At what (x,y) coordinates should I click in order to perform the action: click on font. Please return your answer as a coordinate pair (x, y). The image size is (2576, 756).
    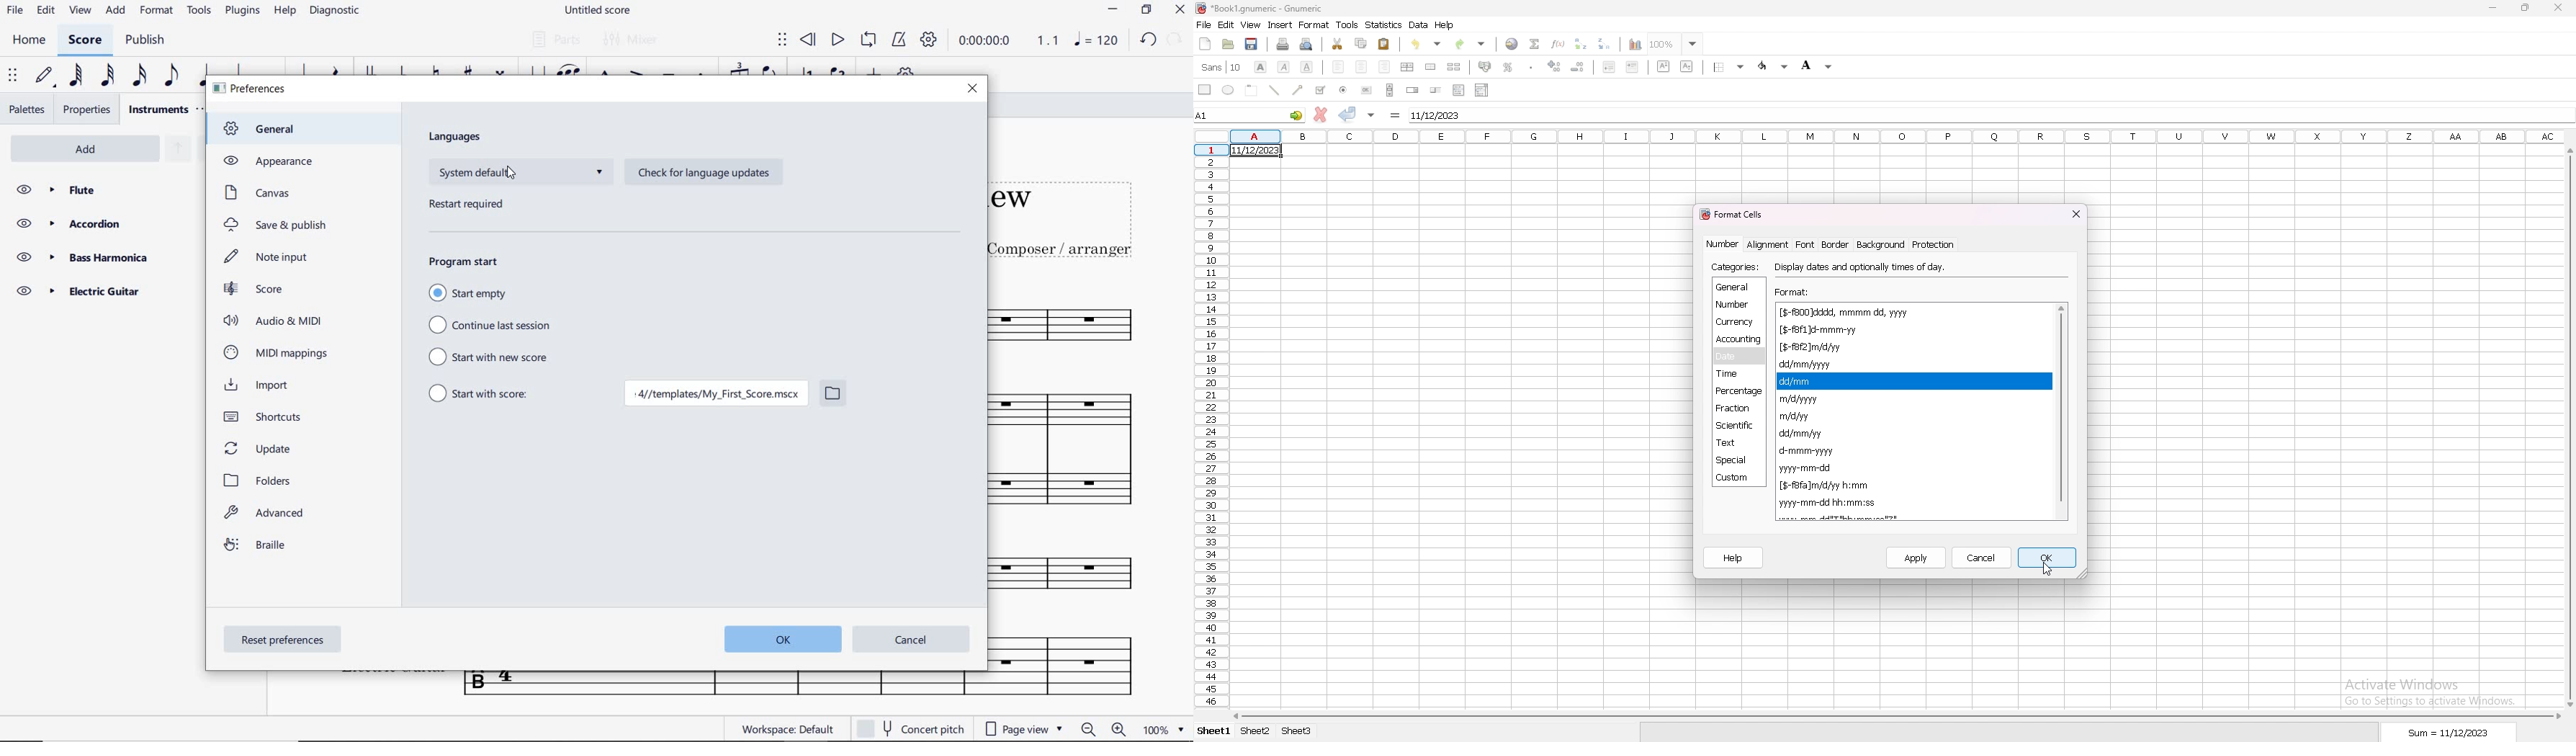
    Looking at the image, I should click on (1806, 244).